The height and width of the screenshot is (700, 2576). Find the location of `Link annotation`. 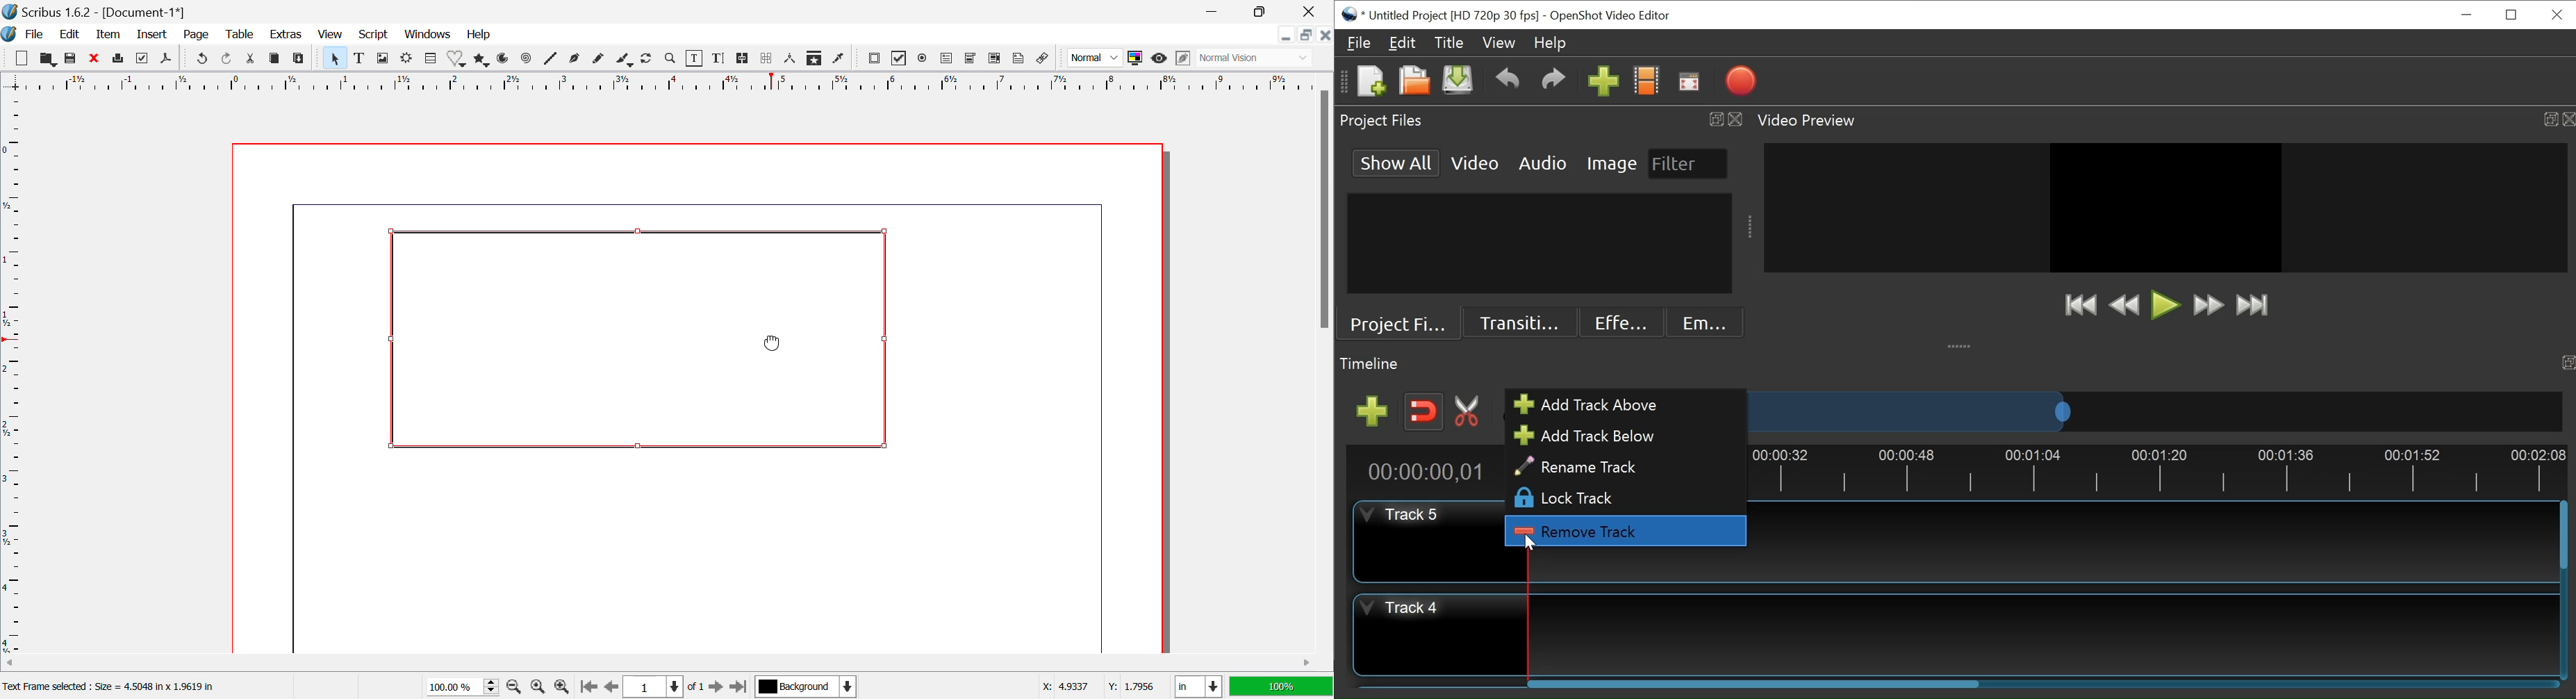

Link annotation is located at coordinates (1046, 59).